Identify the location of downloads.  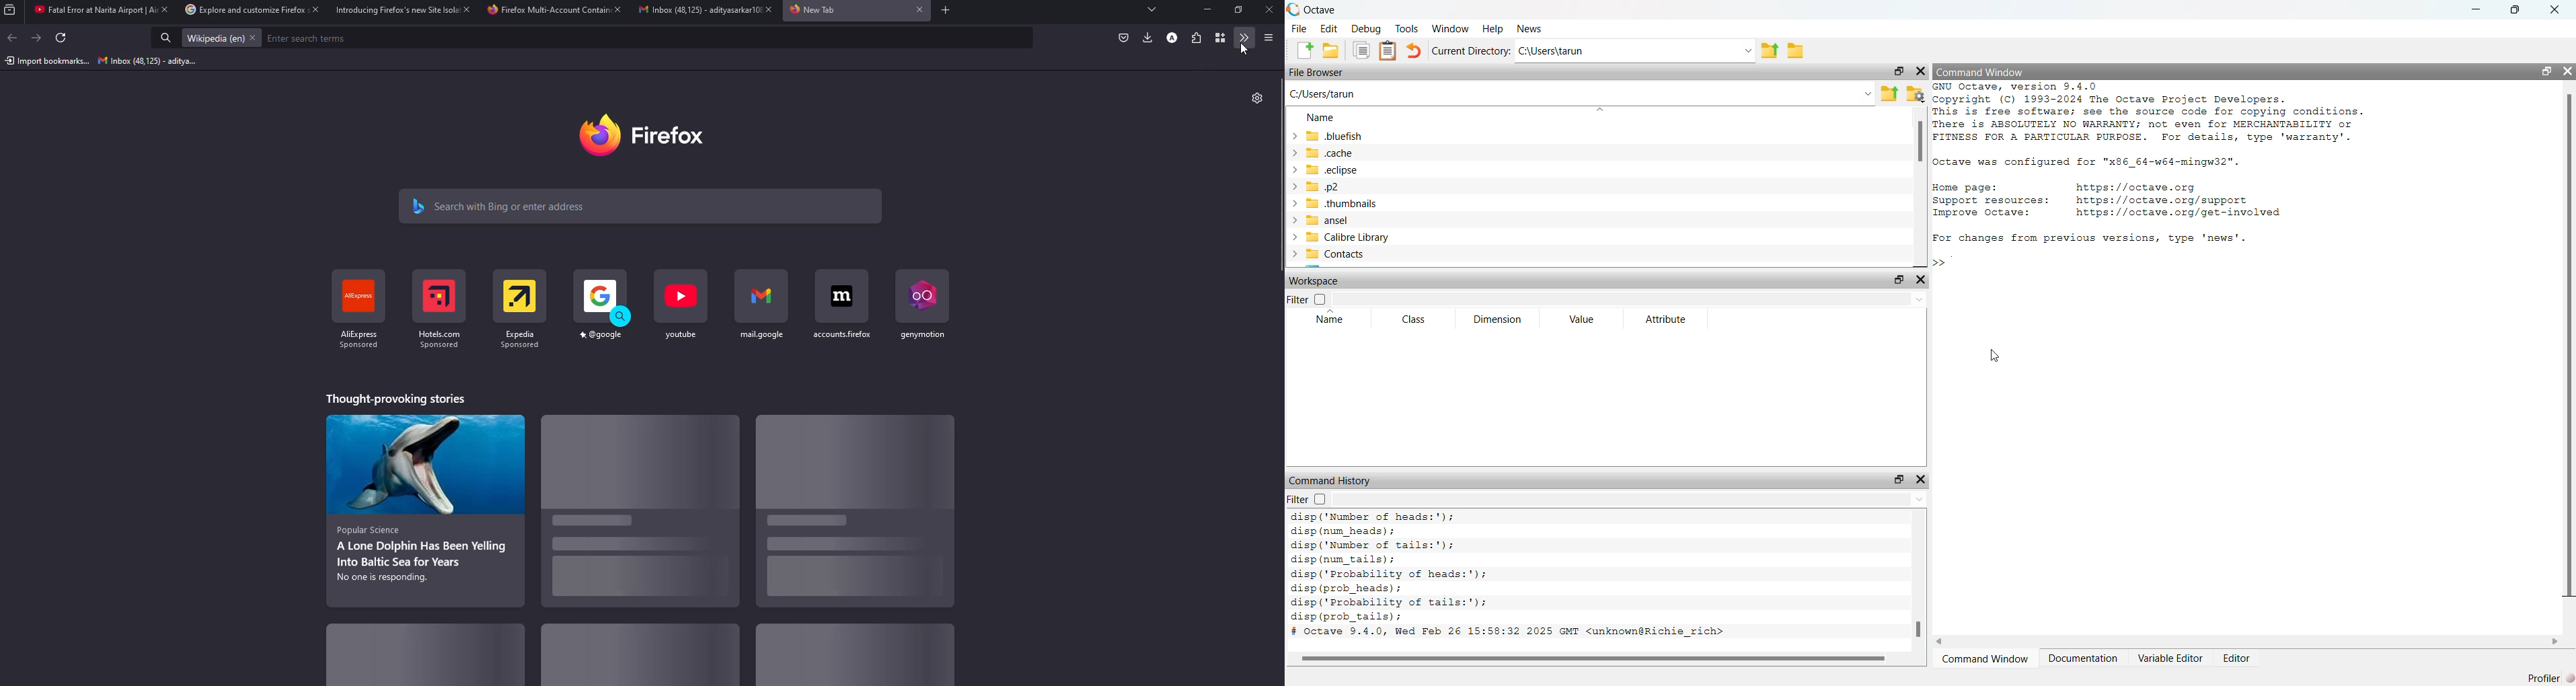
(1146, 37).